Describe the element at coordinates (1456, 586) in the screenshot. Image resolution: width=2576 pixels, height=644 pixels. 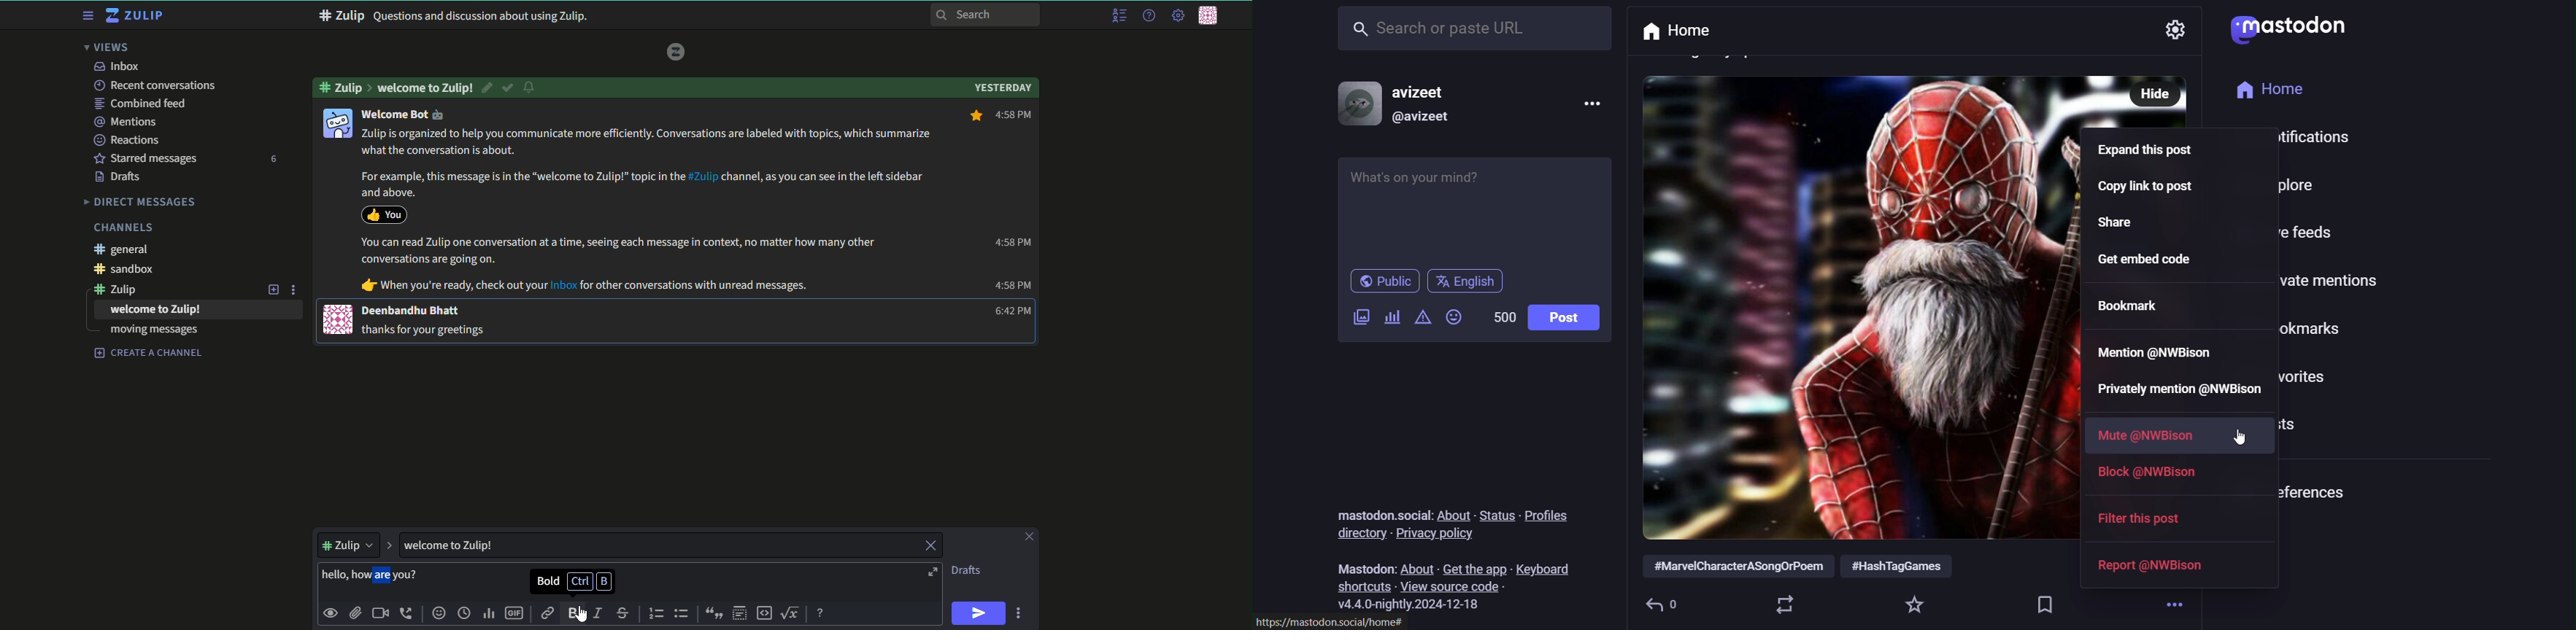
I see `view source code` at that location.